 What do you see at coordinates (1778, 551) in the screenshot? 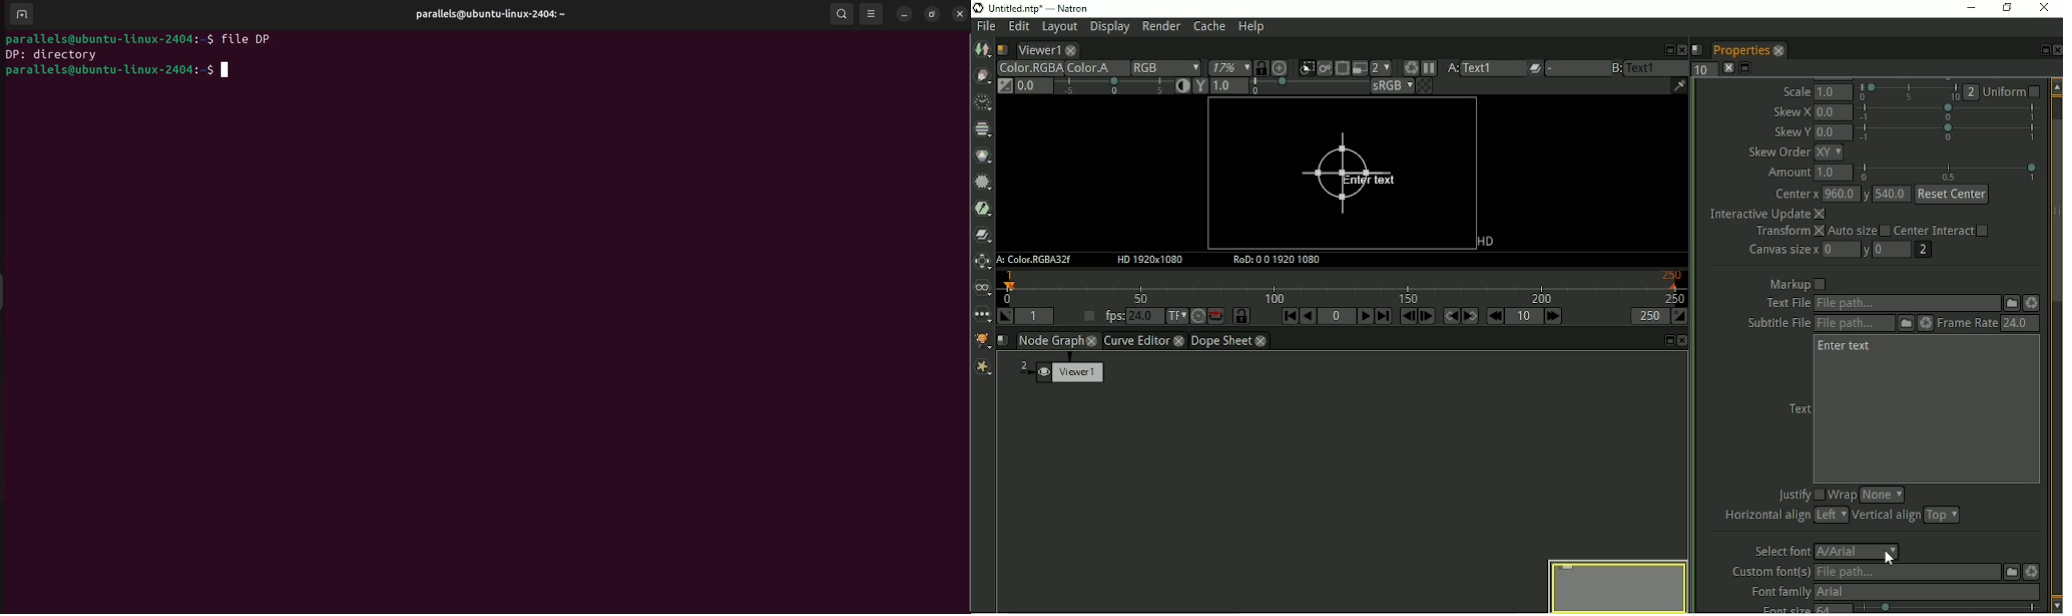
I see `Select font` at bounding box center [1778, 551].